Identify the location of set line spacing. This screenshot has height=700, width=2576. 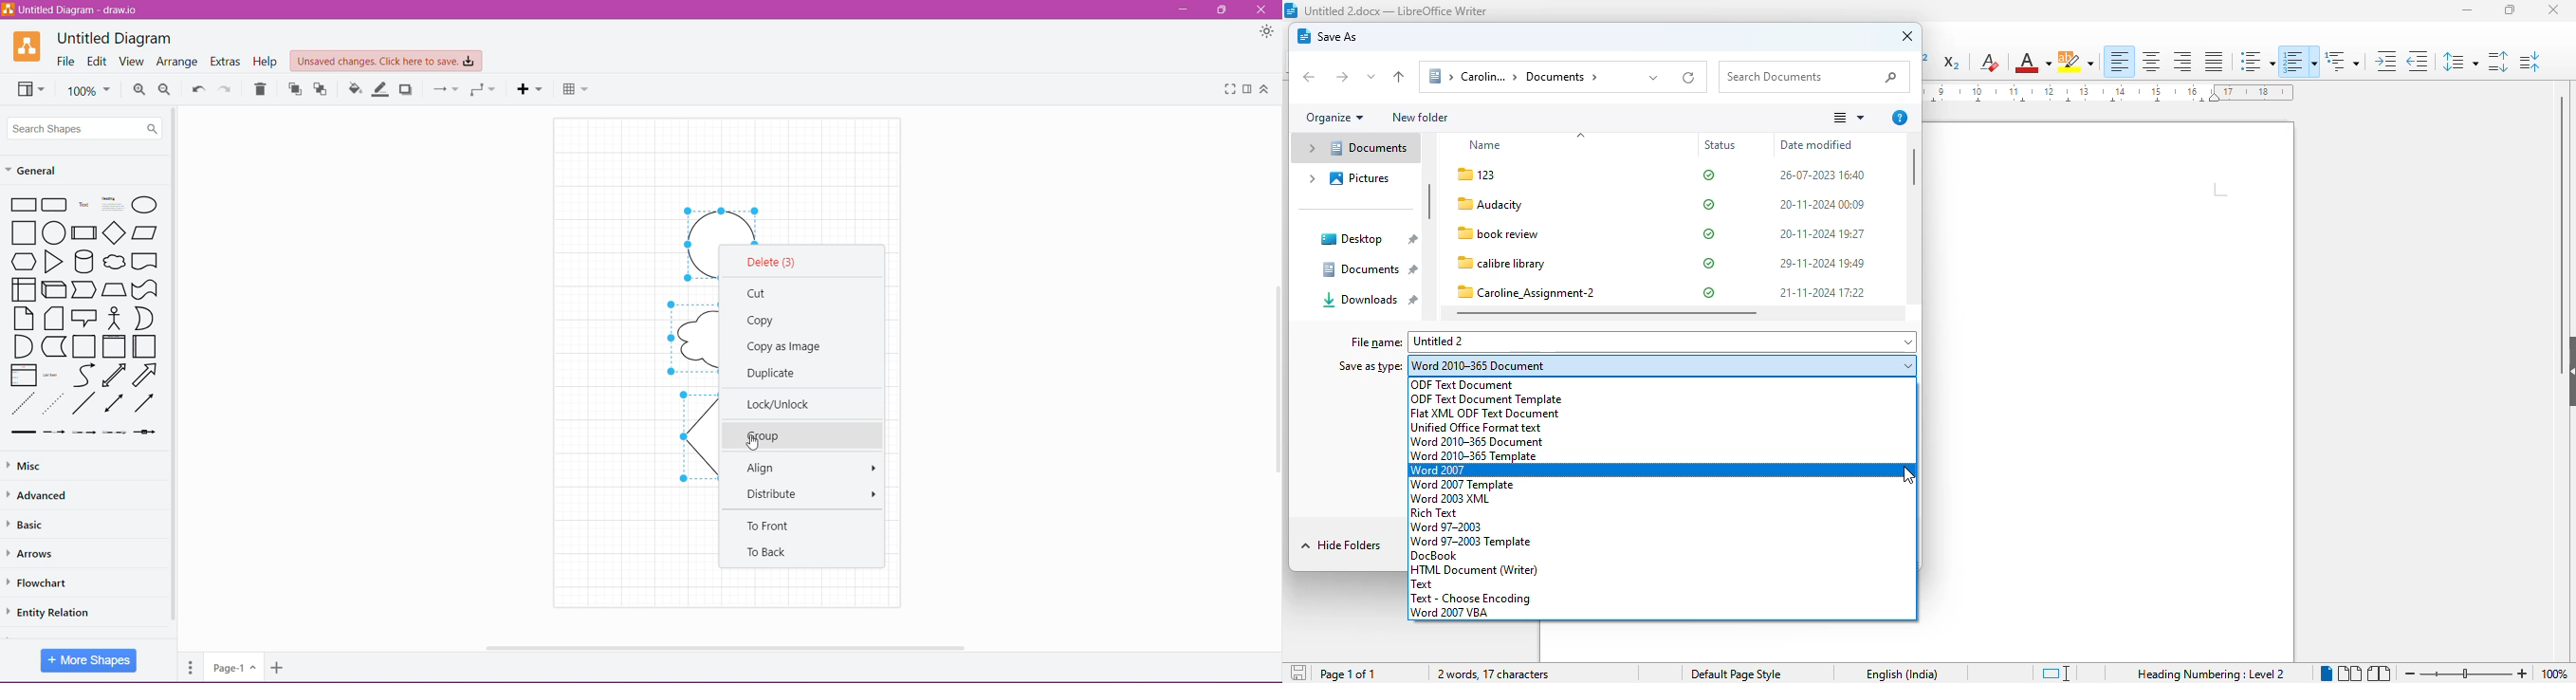
(2460, 61).